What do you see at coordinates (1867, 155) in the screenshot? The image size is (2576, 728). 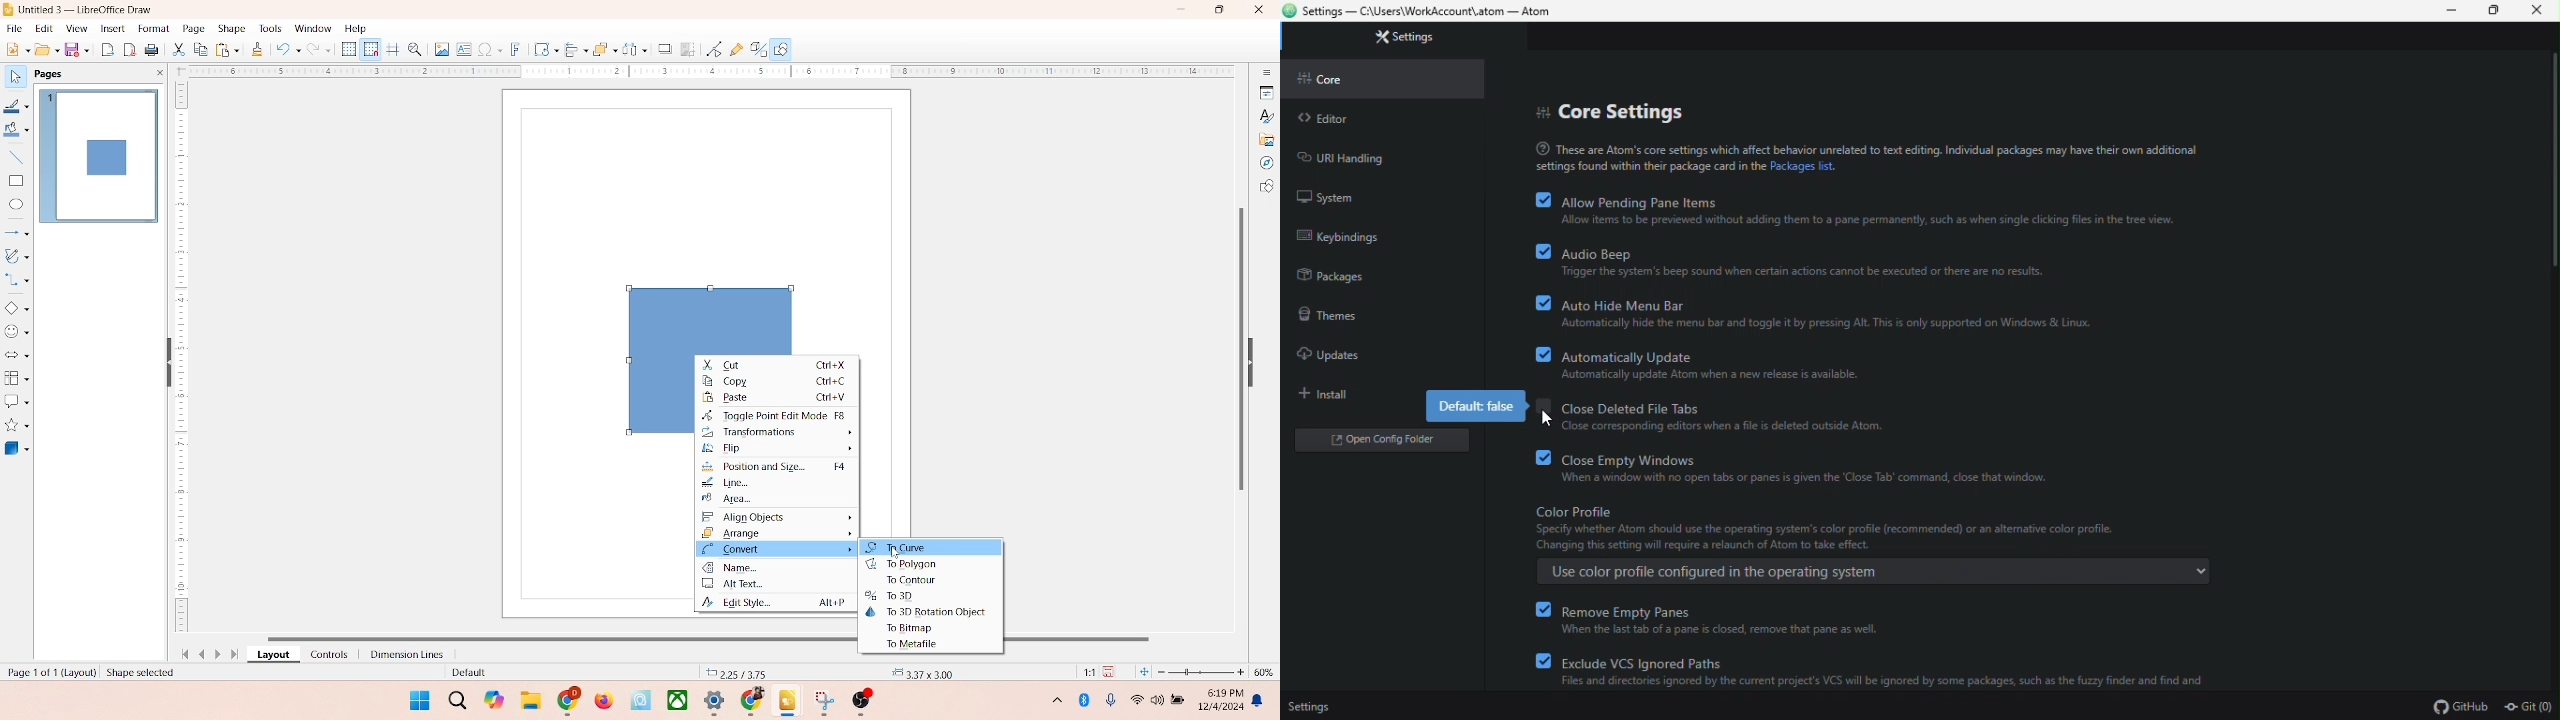 I see `text` at bounding box center [1867, 155].